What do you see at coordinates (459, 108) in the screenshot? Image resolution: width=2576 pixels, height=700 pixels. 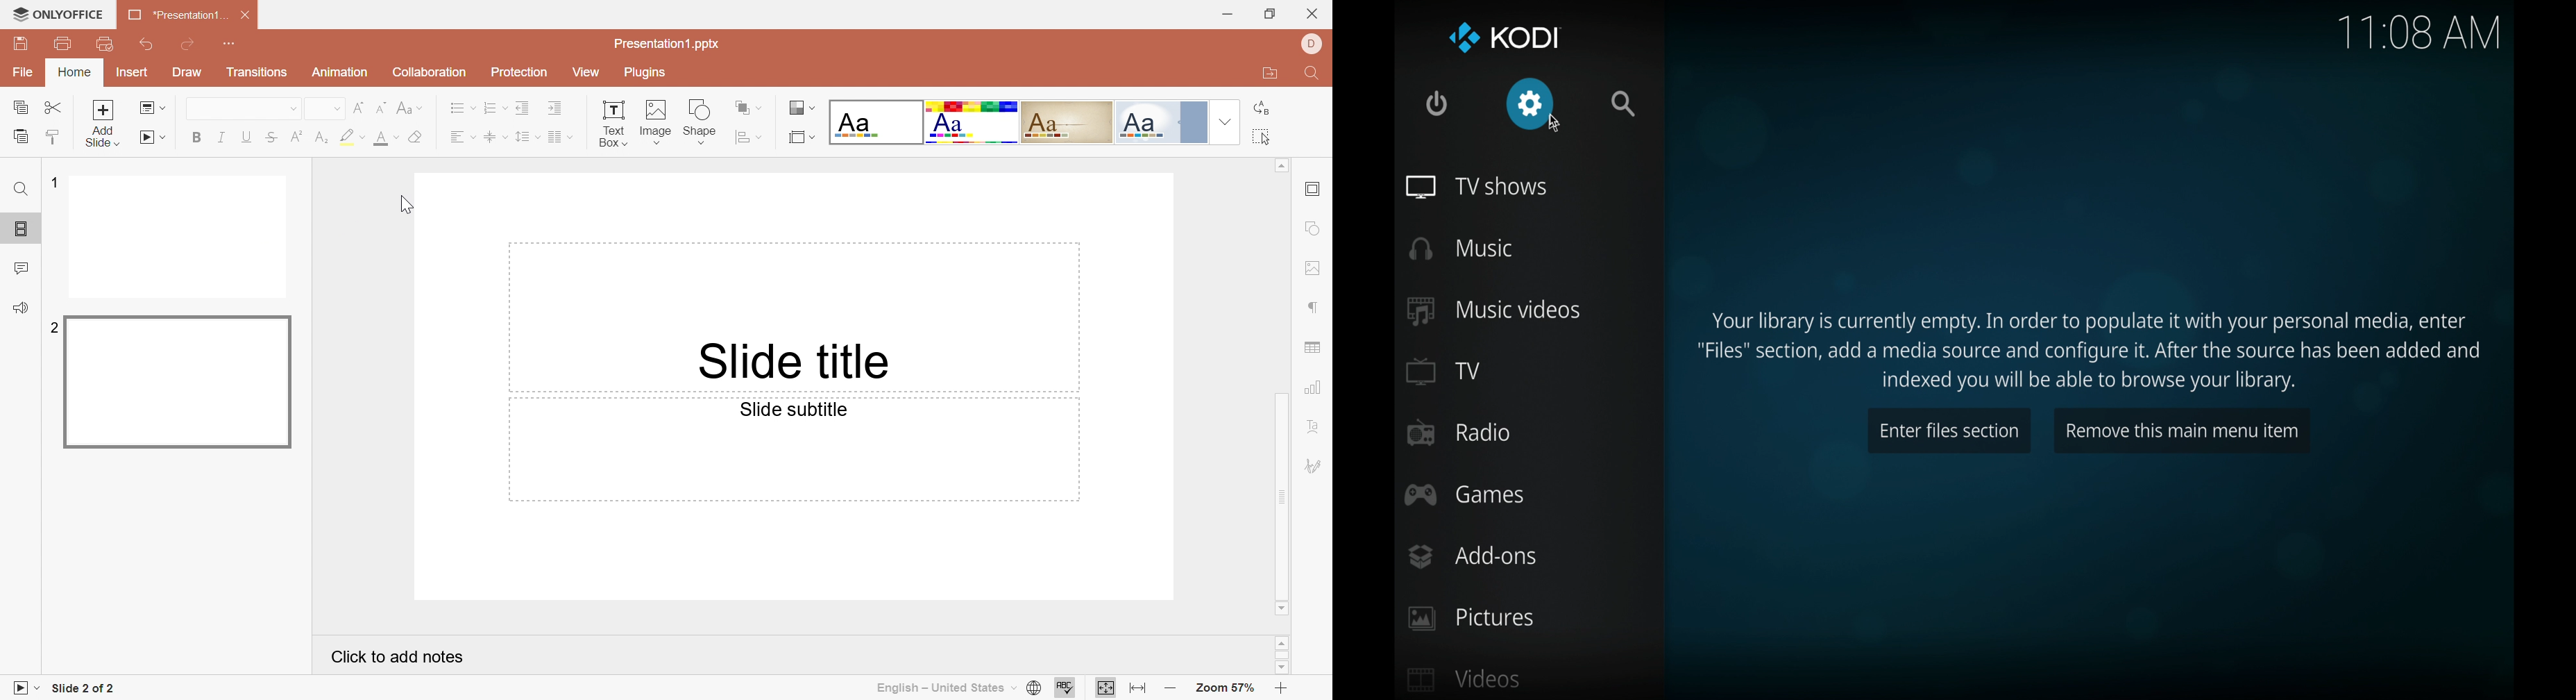 I see `Bullets` at bounding box center [459, 108].